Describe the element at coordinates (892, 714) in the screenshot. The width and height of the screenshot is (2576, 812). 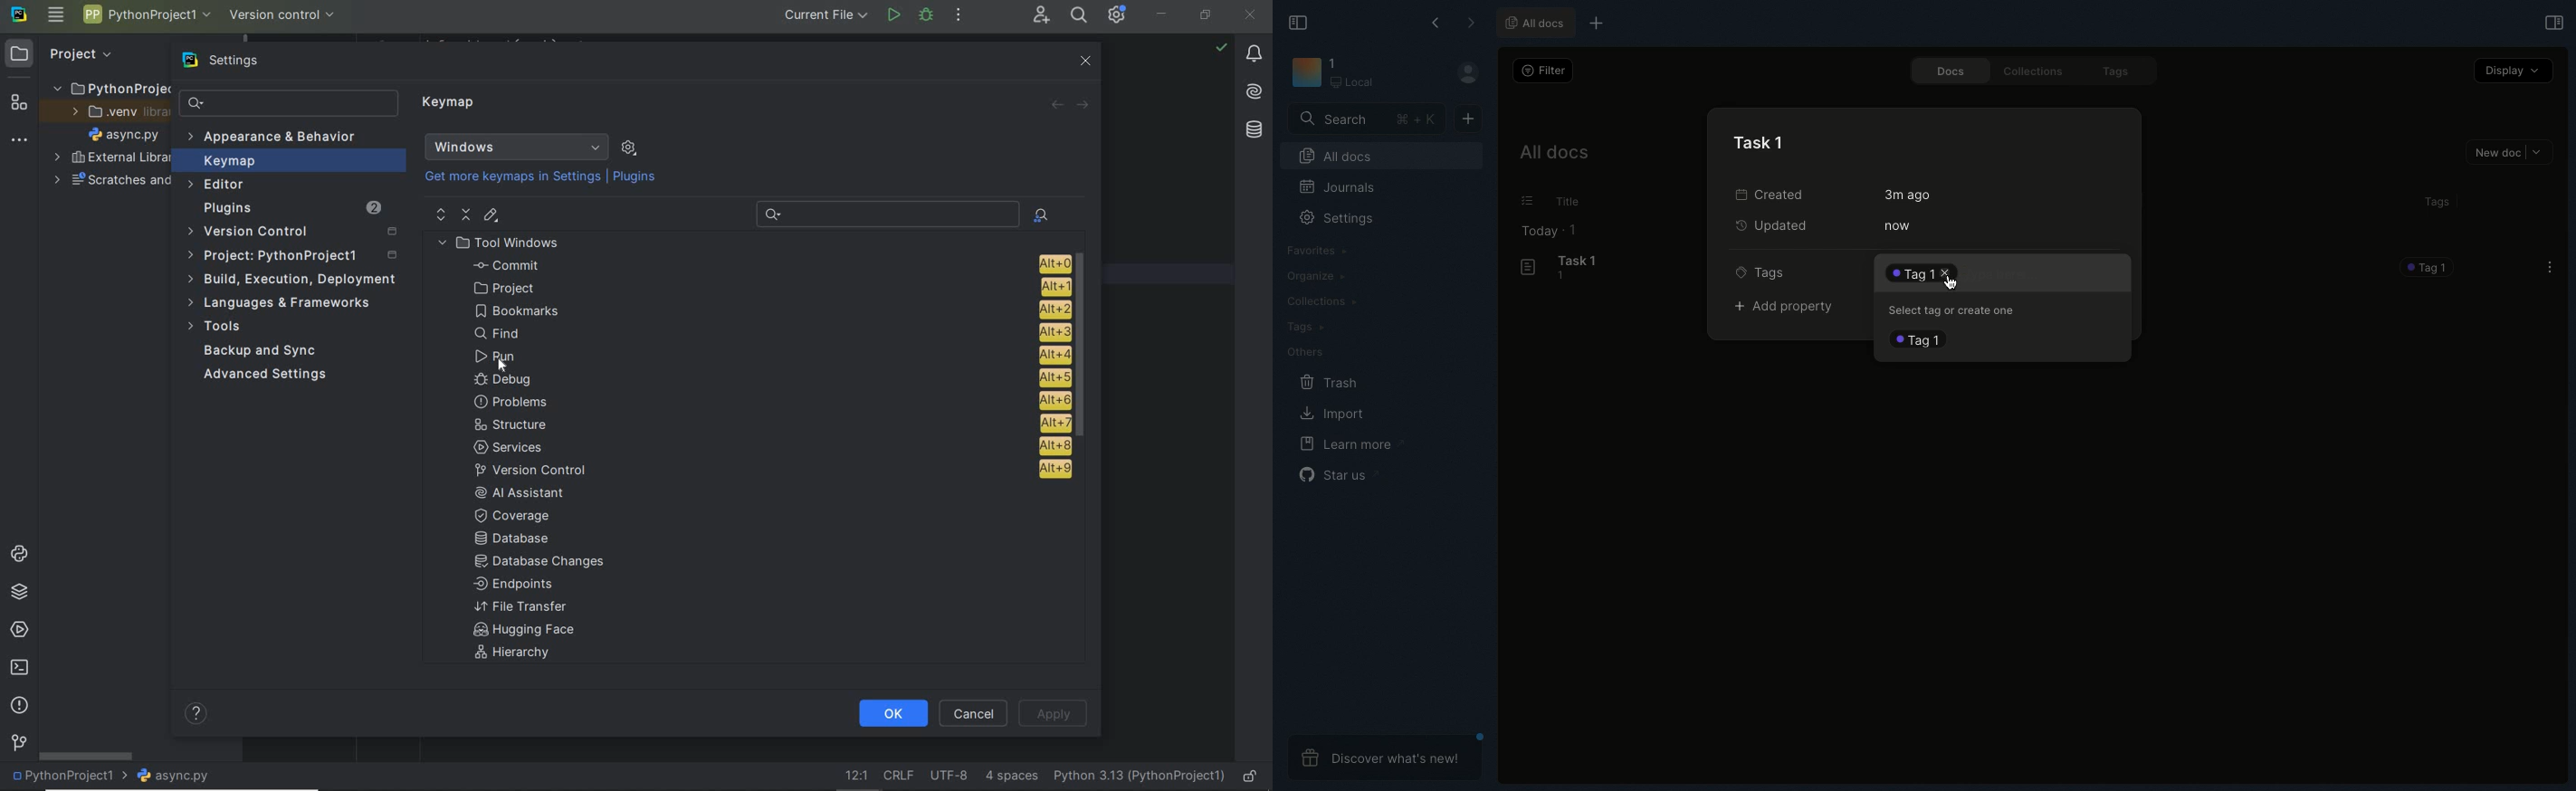
I see `ok` at that location.